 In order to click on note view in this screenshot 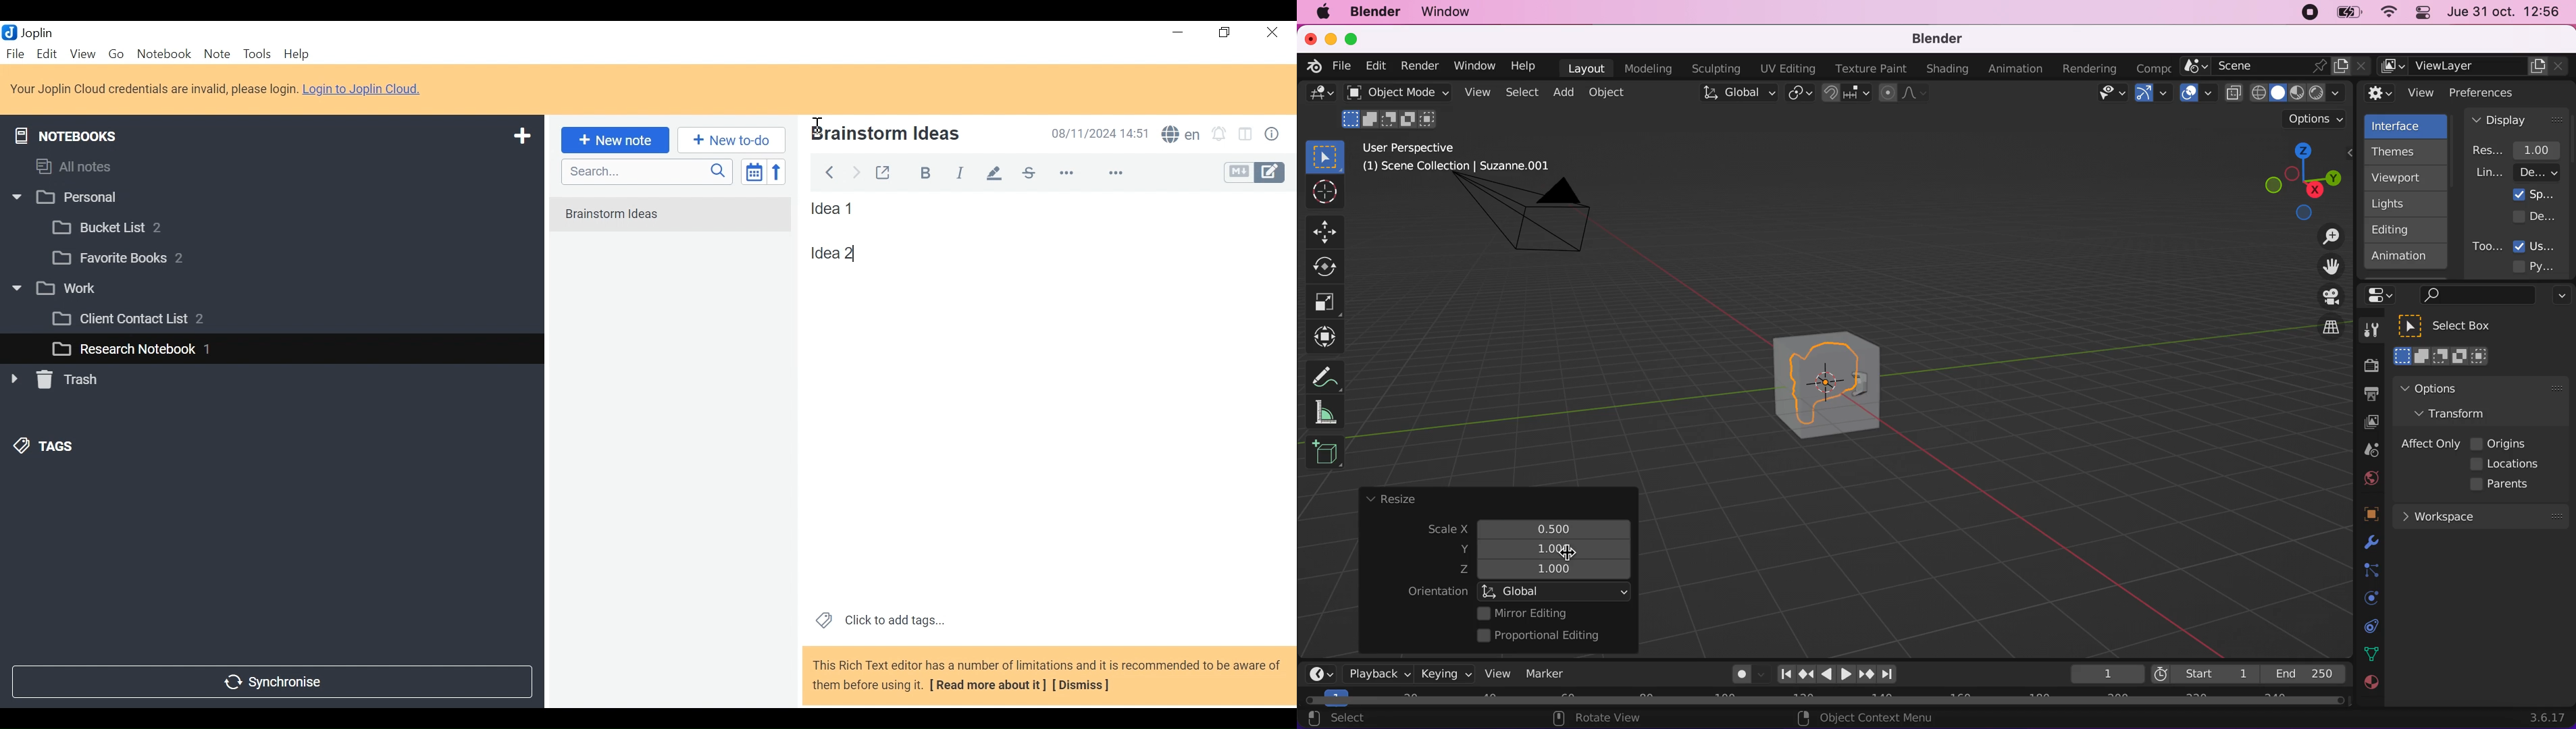, I will do `click(834, 209)`.